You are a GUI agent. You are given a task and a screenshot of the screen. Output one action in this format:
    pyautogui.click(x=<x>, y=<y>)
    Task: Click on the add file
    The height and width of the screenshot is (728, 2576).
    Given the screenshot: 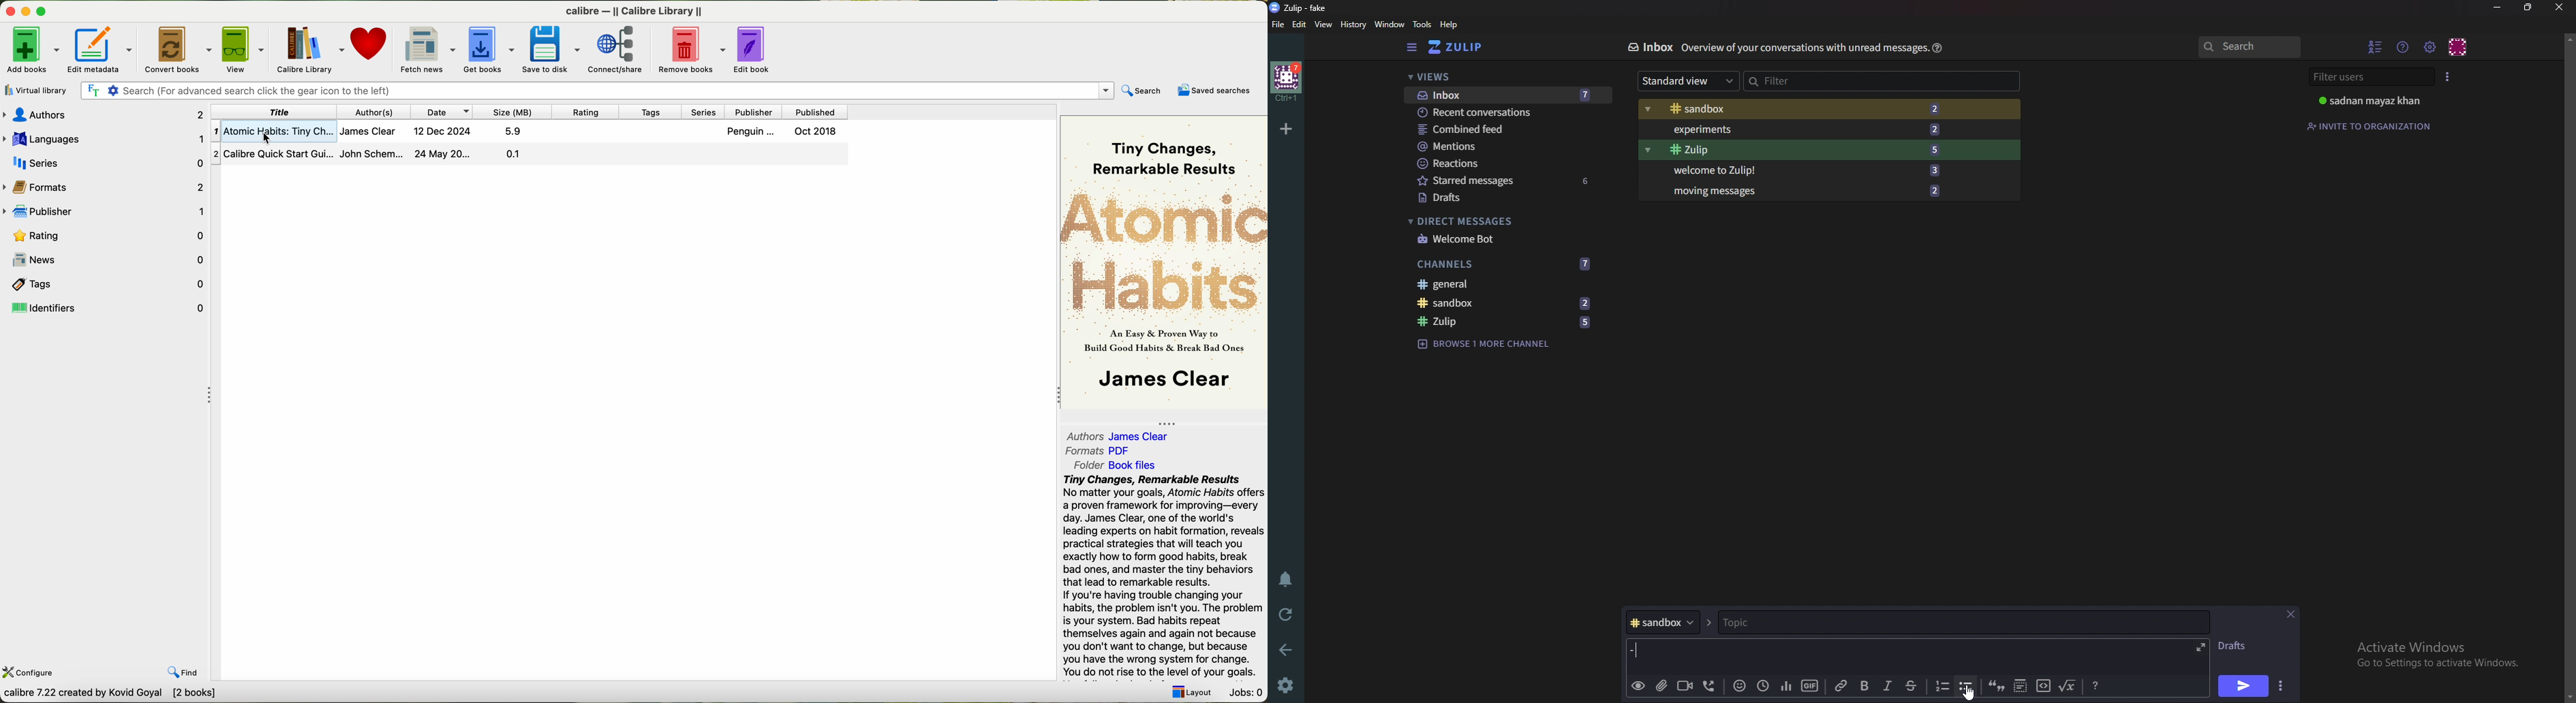 What is the action you would take?
    pyautogui.click(x=1659, y=685)
    